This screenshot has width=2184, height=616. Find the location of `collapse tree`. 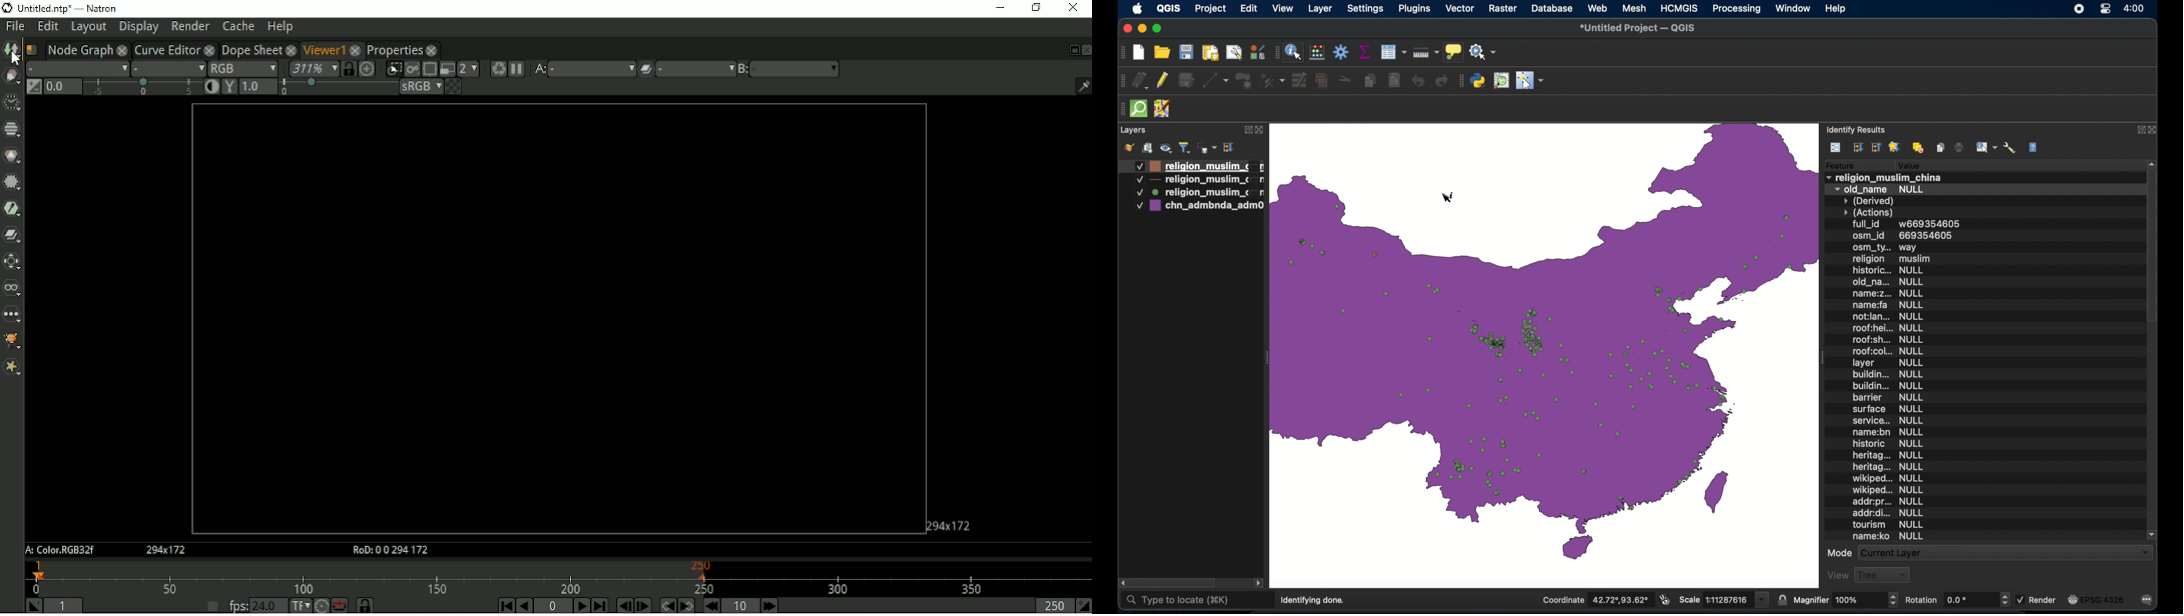

collapse tree is located at coordinates (1876, 148).